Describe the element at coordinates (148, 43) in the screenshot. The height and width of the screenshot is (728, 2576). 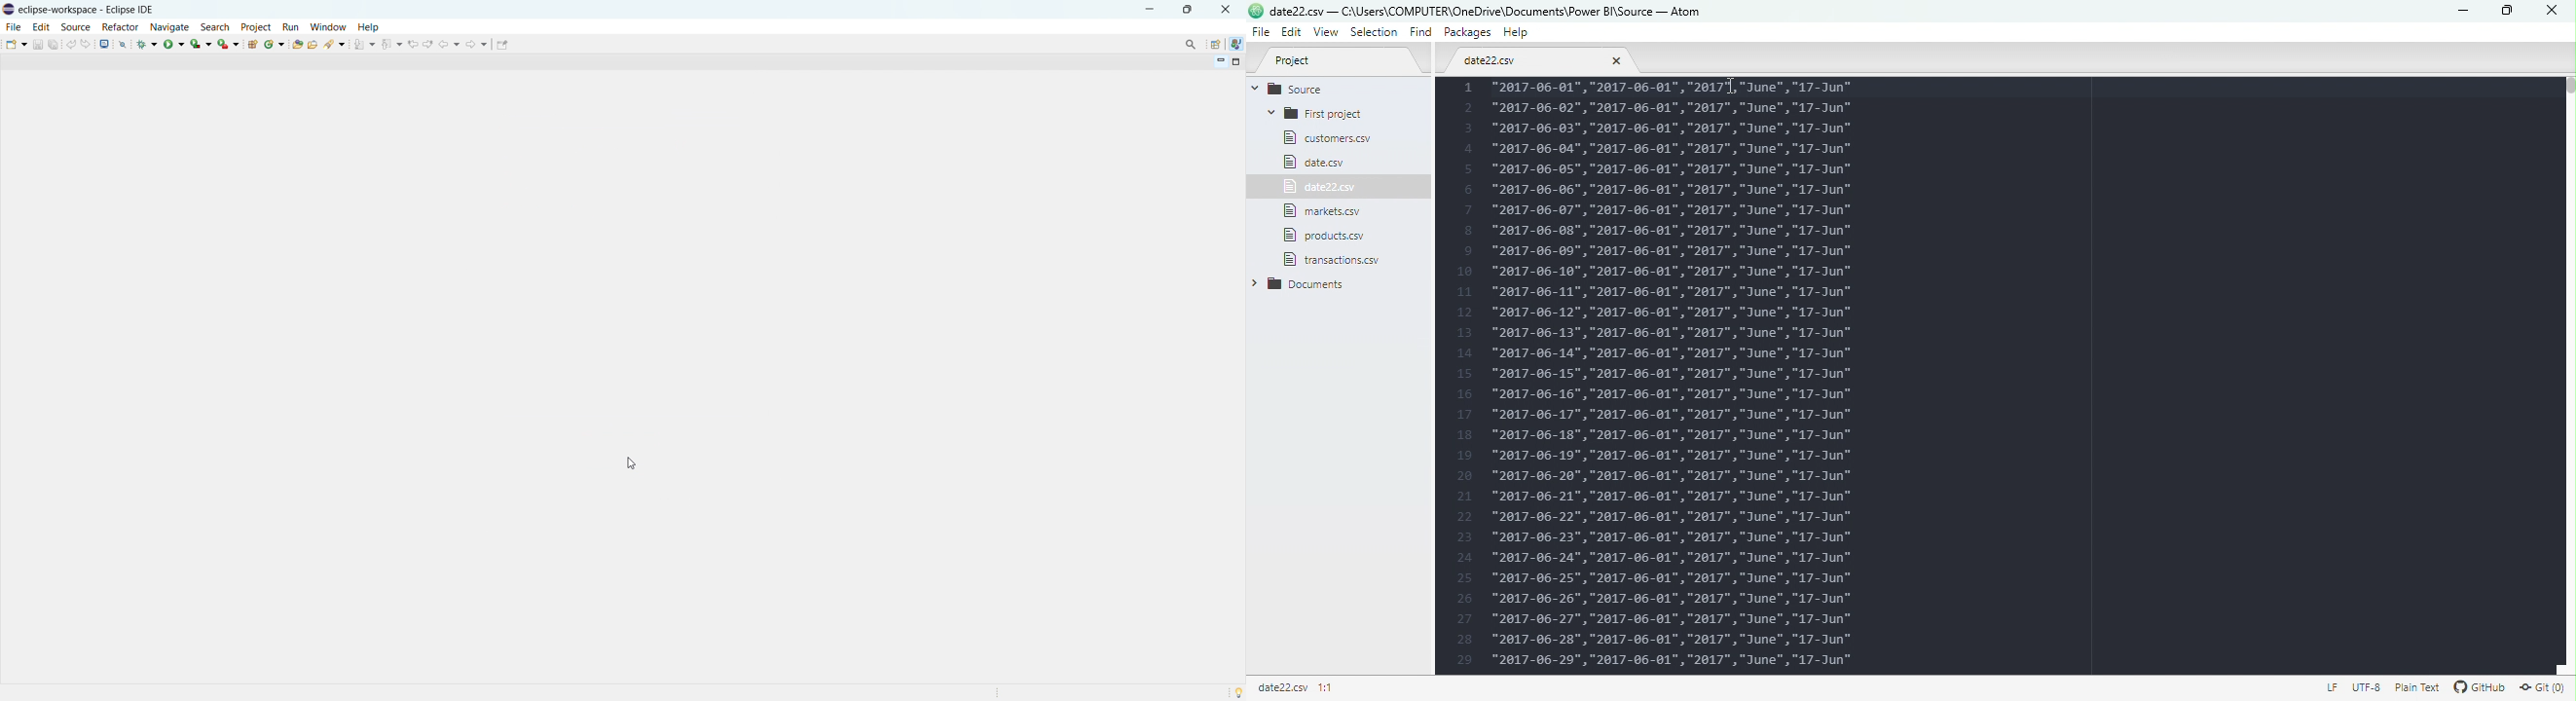
I see `debug` at that location.